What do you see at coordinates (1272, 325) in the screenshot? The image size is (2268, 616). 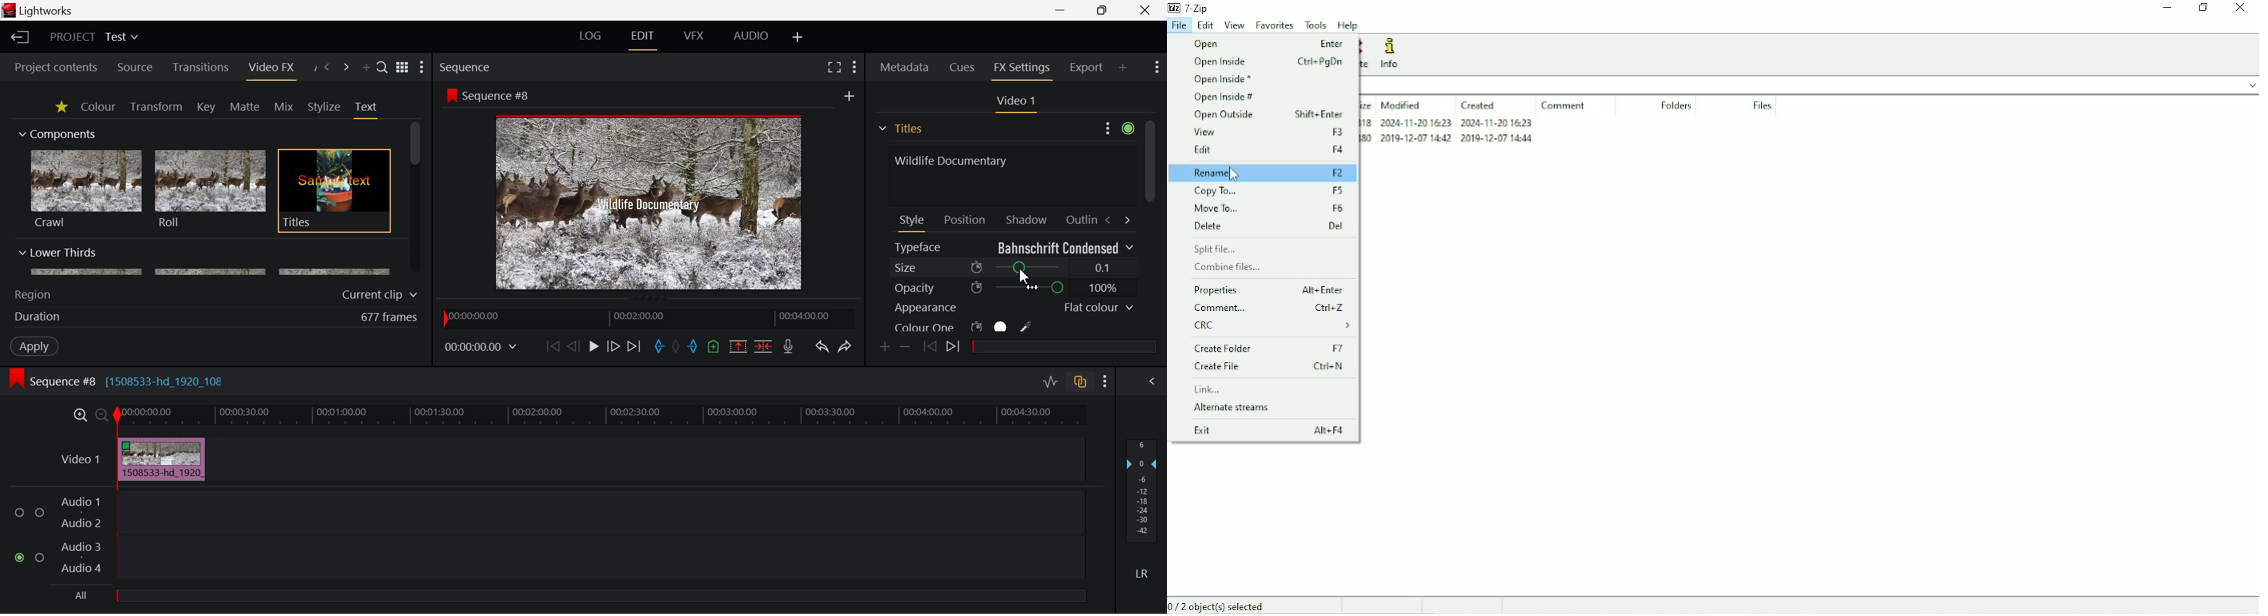 I see `CRC` at bounding box center [1272, 325].